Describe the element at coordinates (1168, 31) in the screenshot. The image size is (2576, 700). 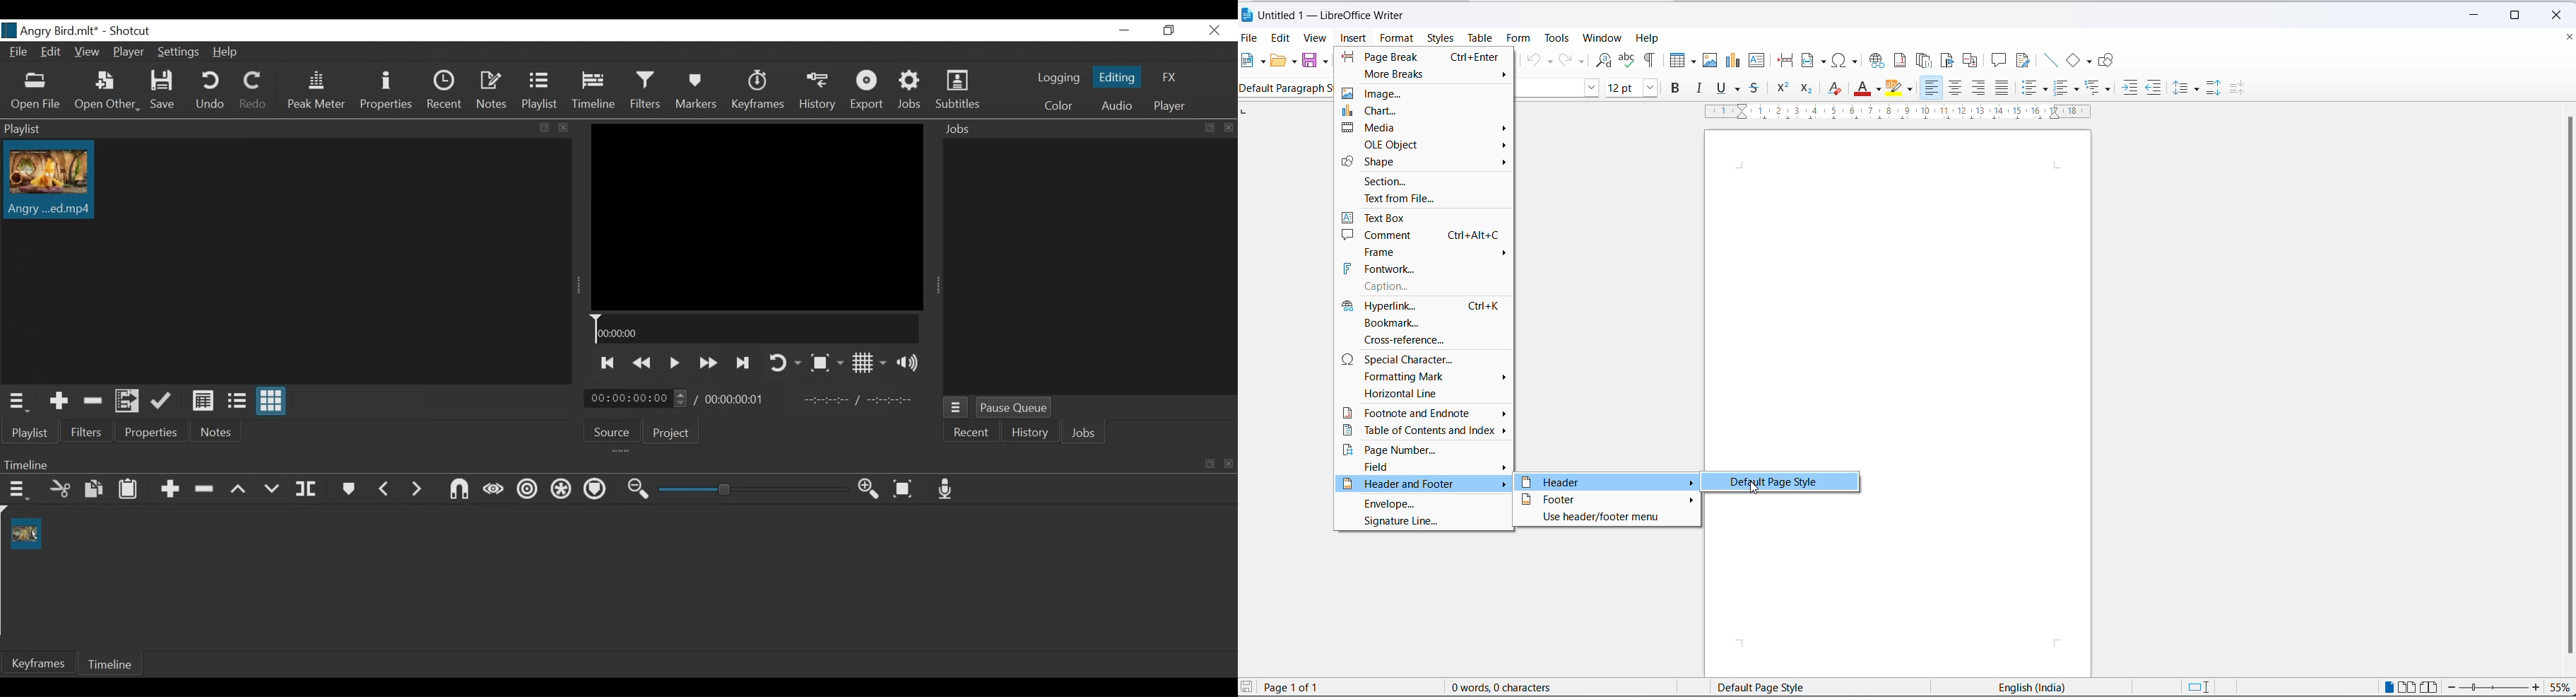
I see `Restore` at that location.